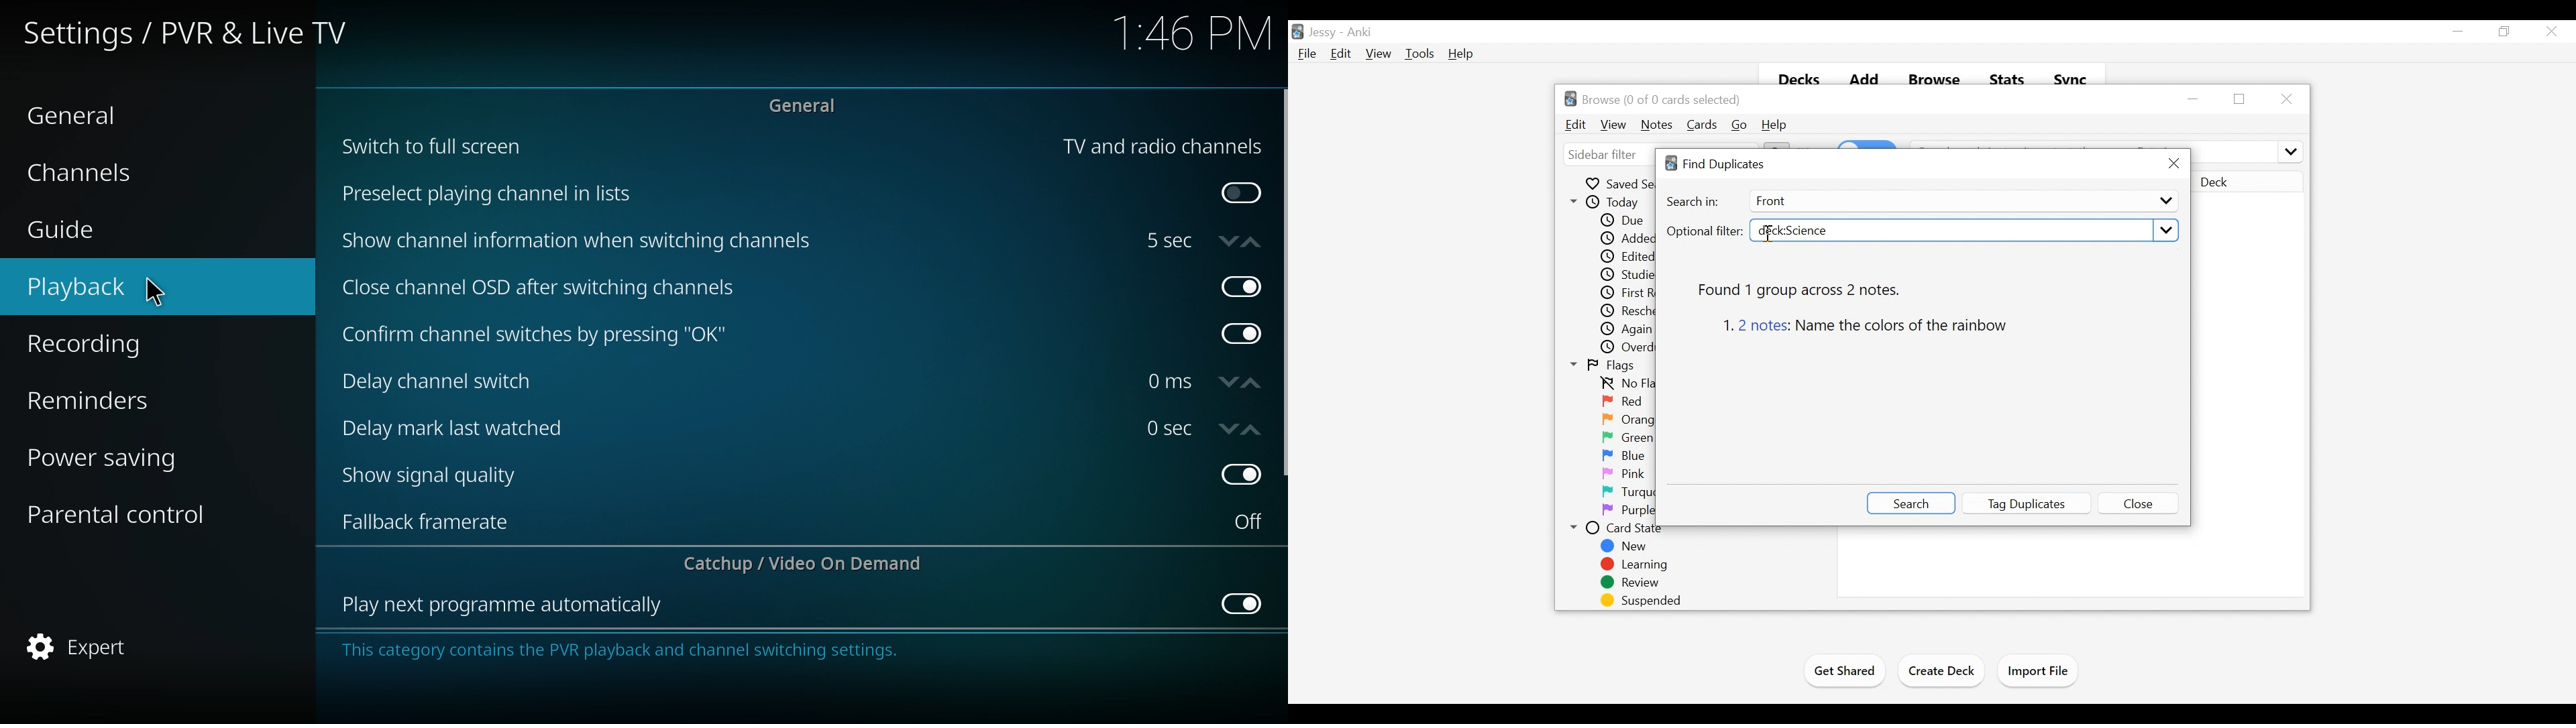 This screenshot has width=2576, height=728. I want to click on No flag, so click(1625, 384).